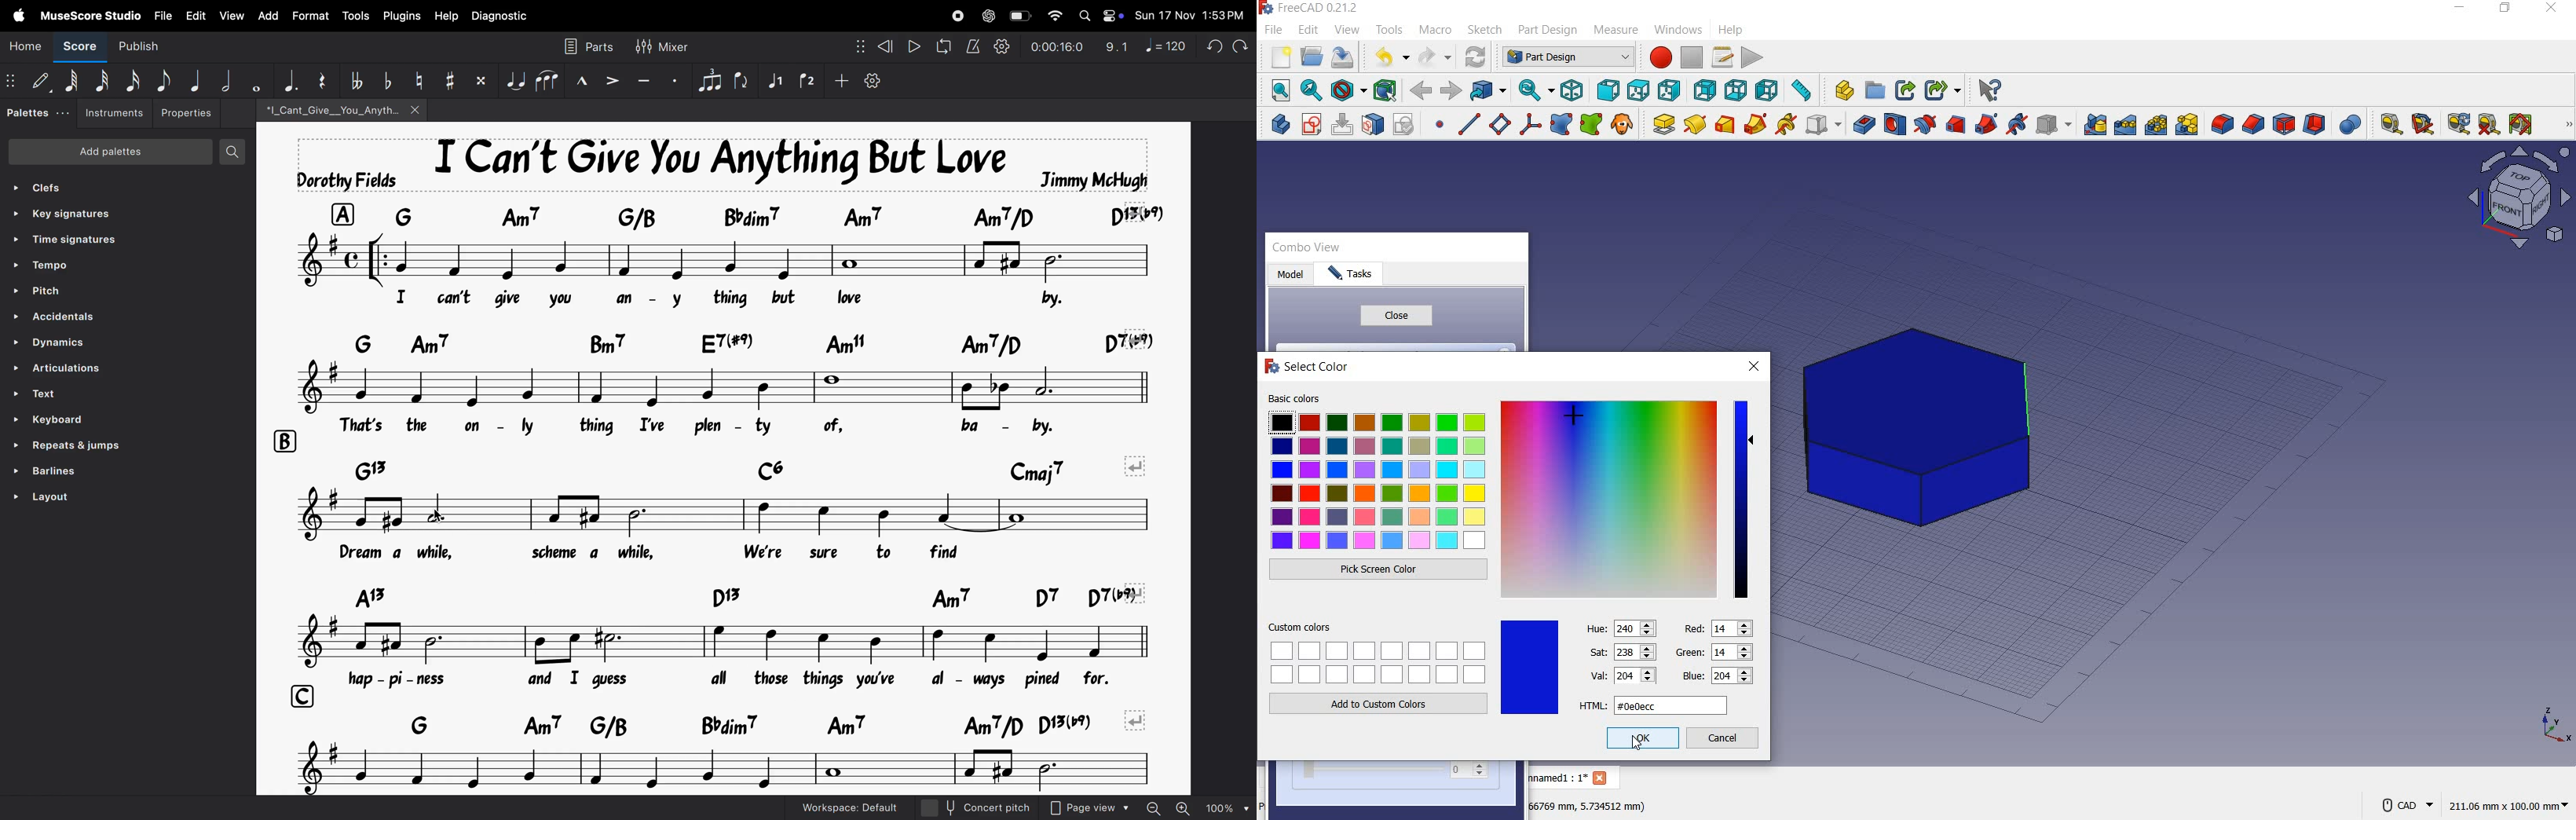 The height and width of the screenshot is (840, 2576). Describe the element at coordinates (50, 292) in the screenshot. I see `pitch` at that location.